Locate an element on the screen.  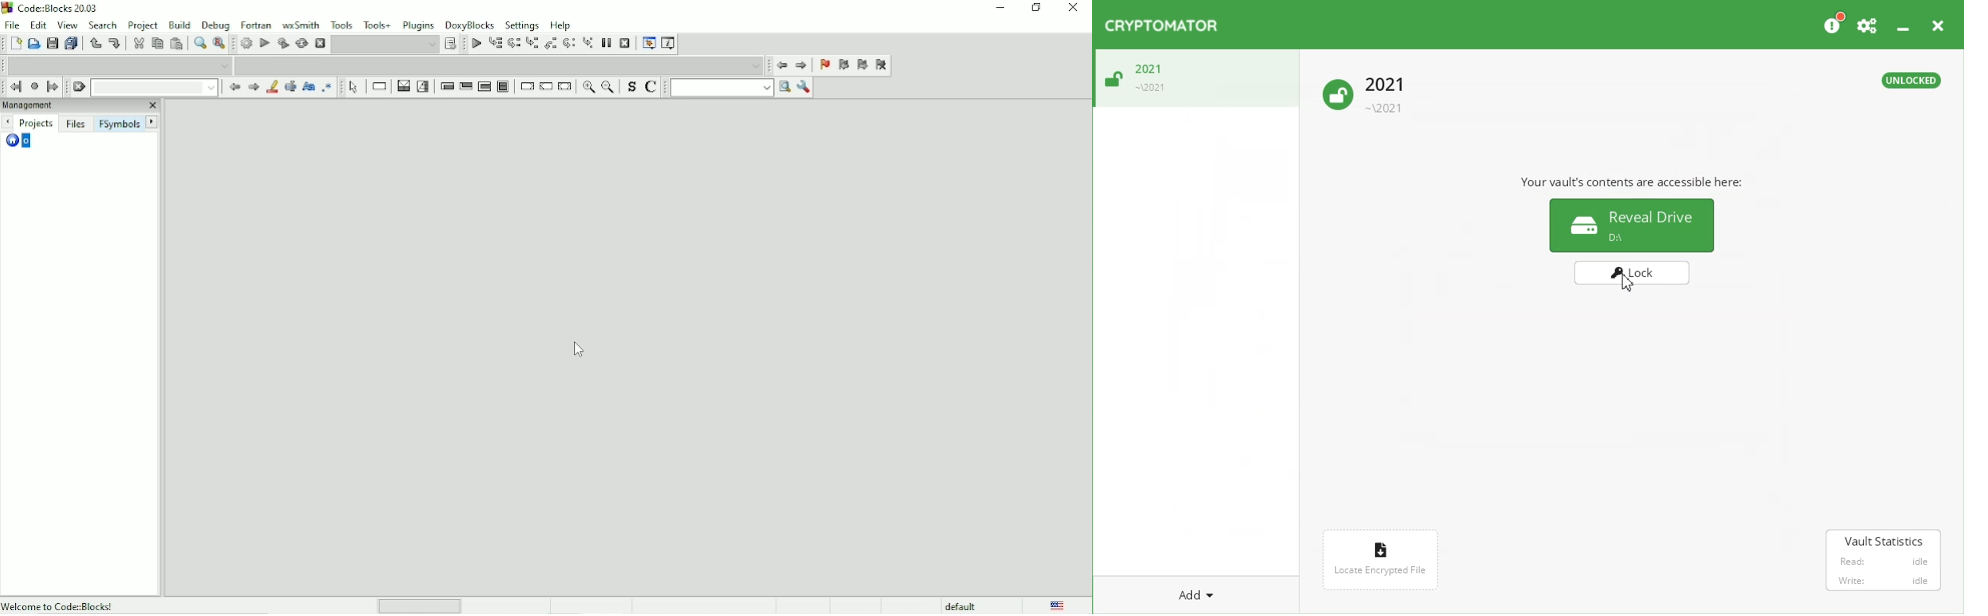
Text is located at coordinates (1911, 80).